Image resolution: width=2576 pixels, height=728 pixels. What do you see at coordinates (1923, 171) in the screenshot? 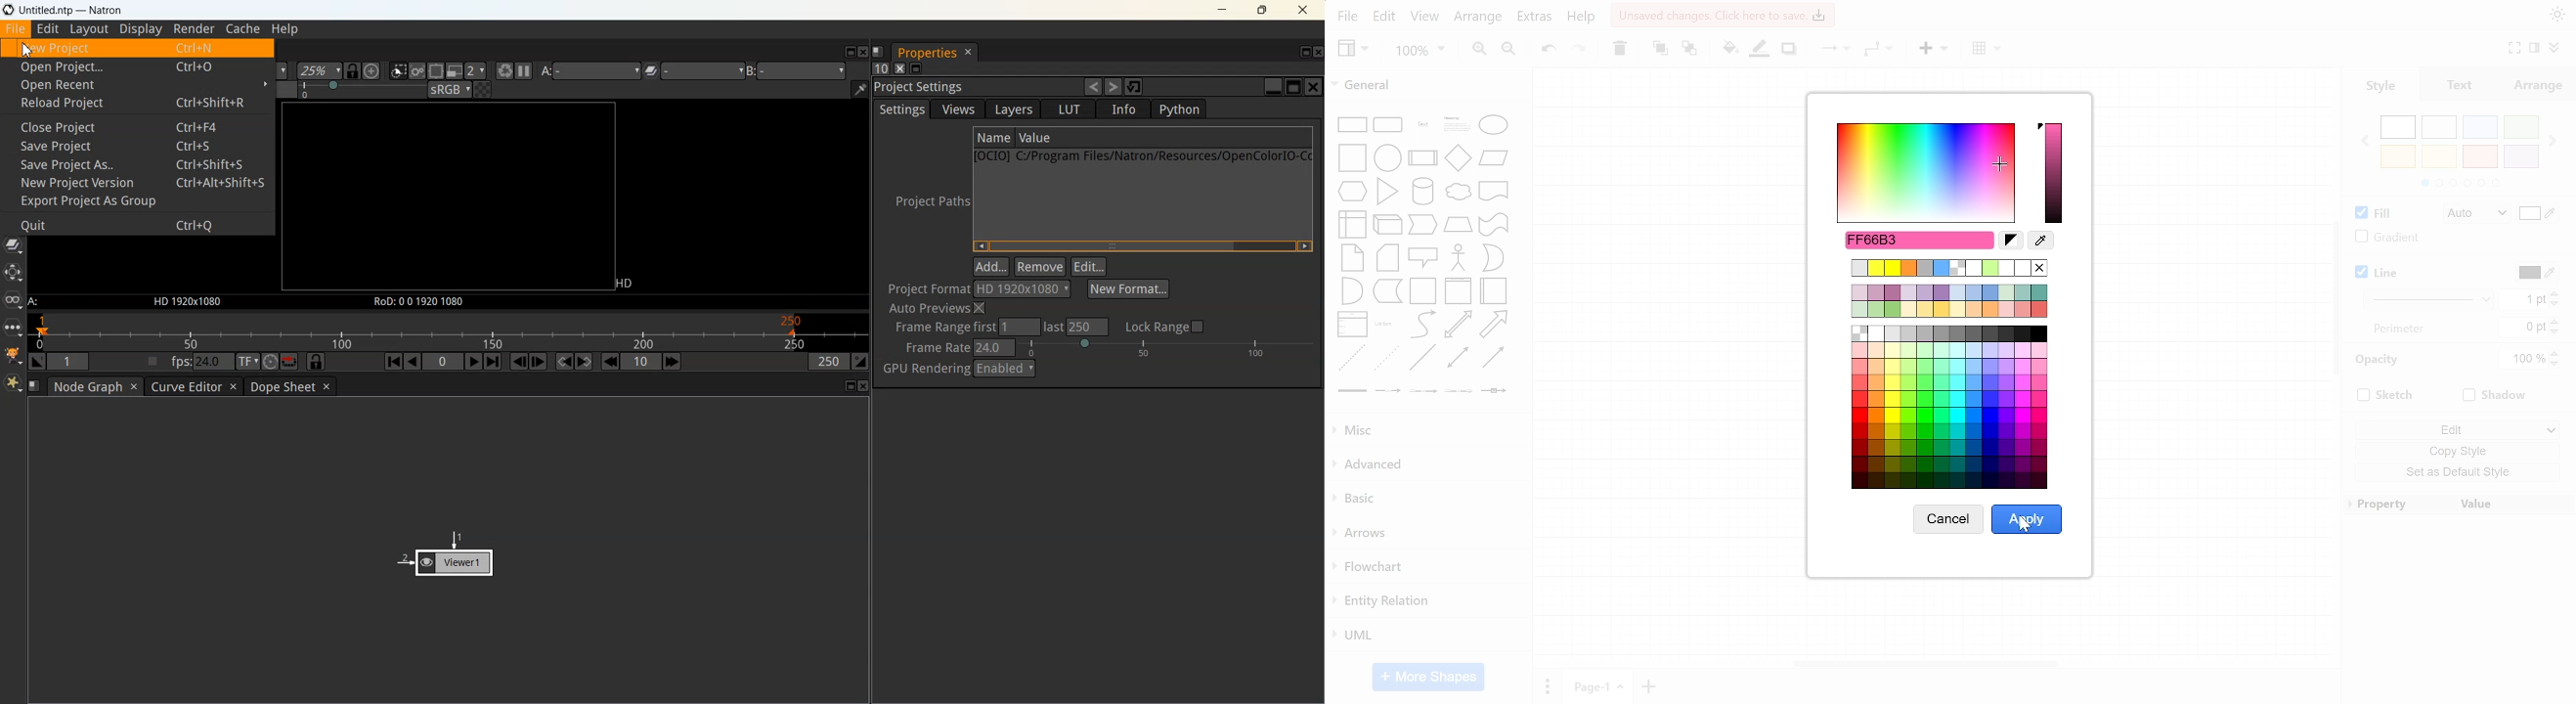
I see `Color spectrum` at bounding box center [1923, 171].